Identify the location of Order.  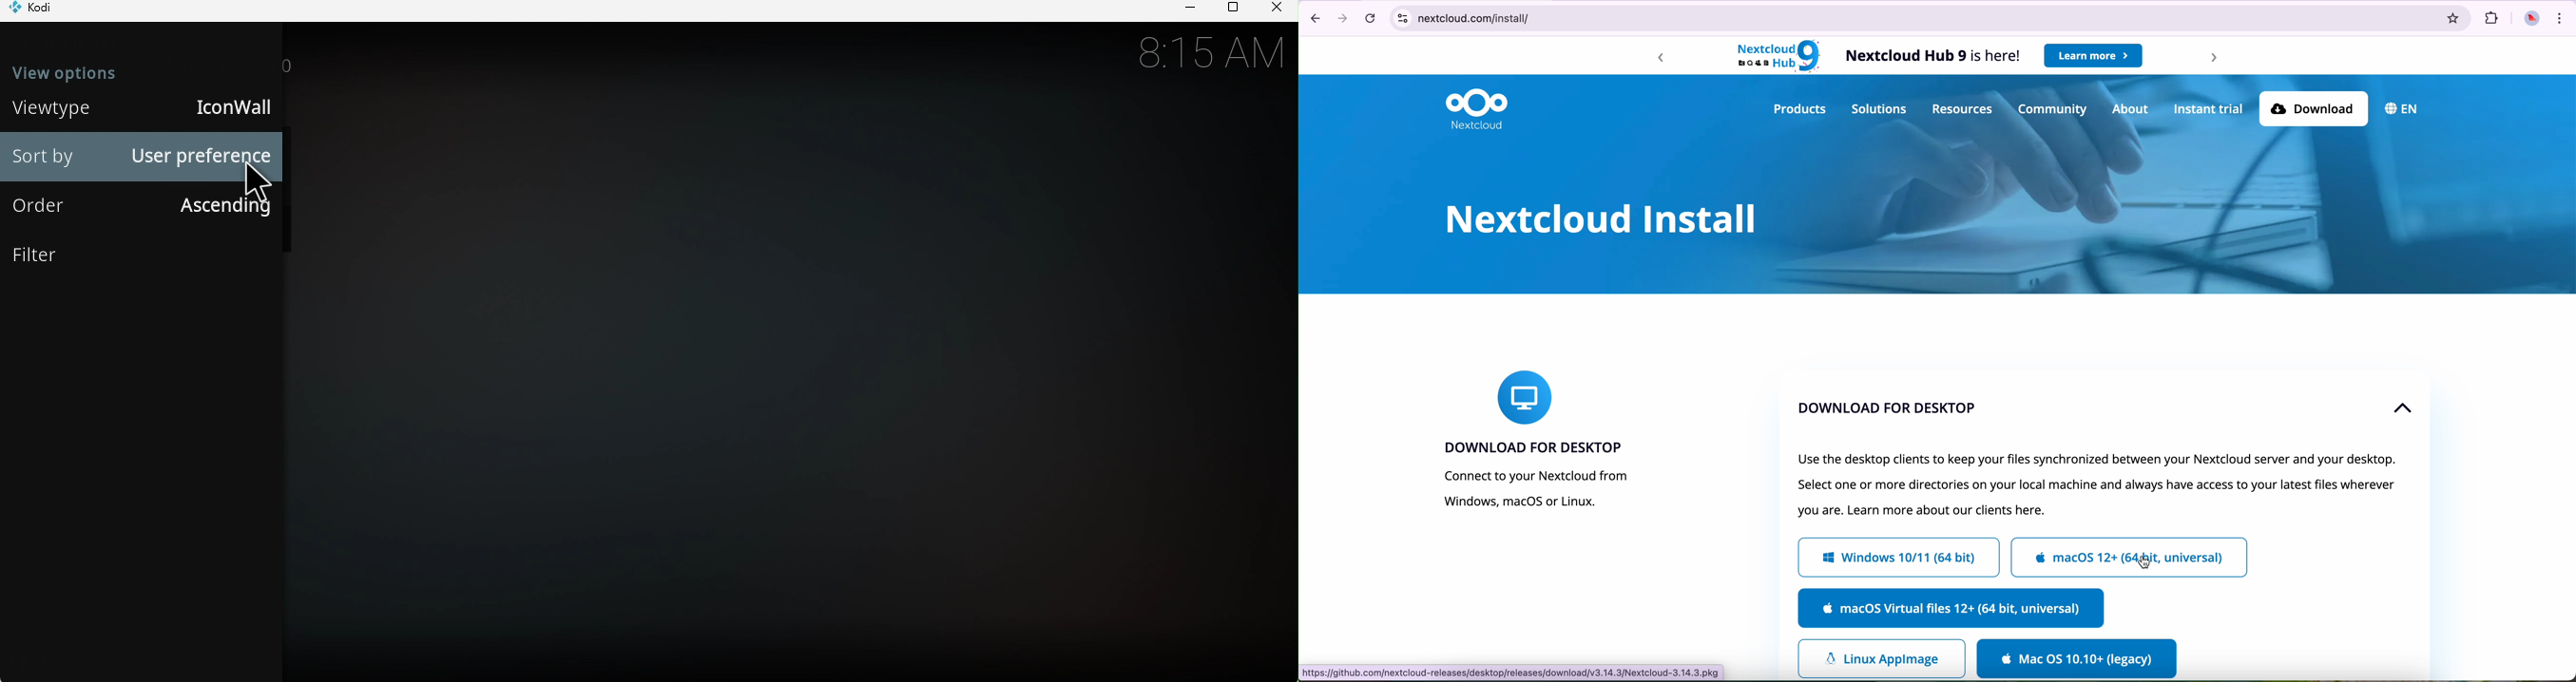
(54, 207).